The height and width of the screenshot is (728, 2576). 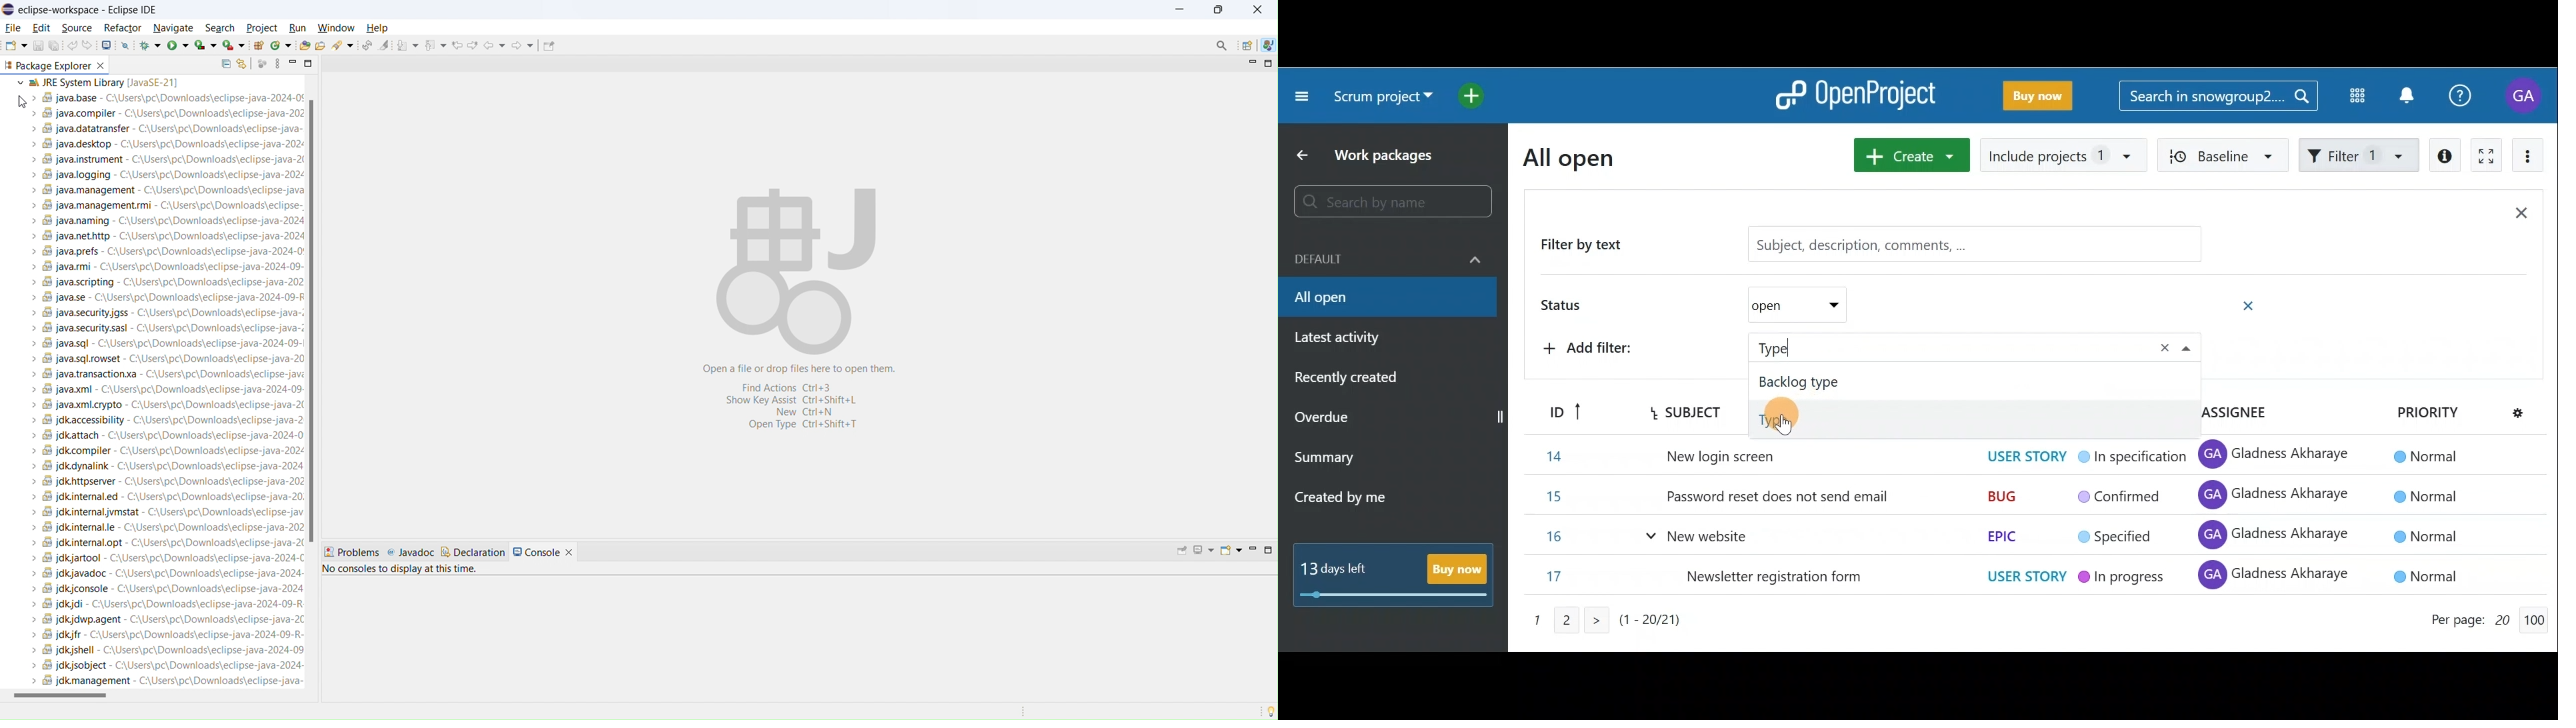 I want to click on minimize, so click(x=293, y=63).